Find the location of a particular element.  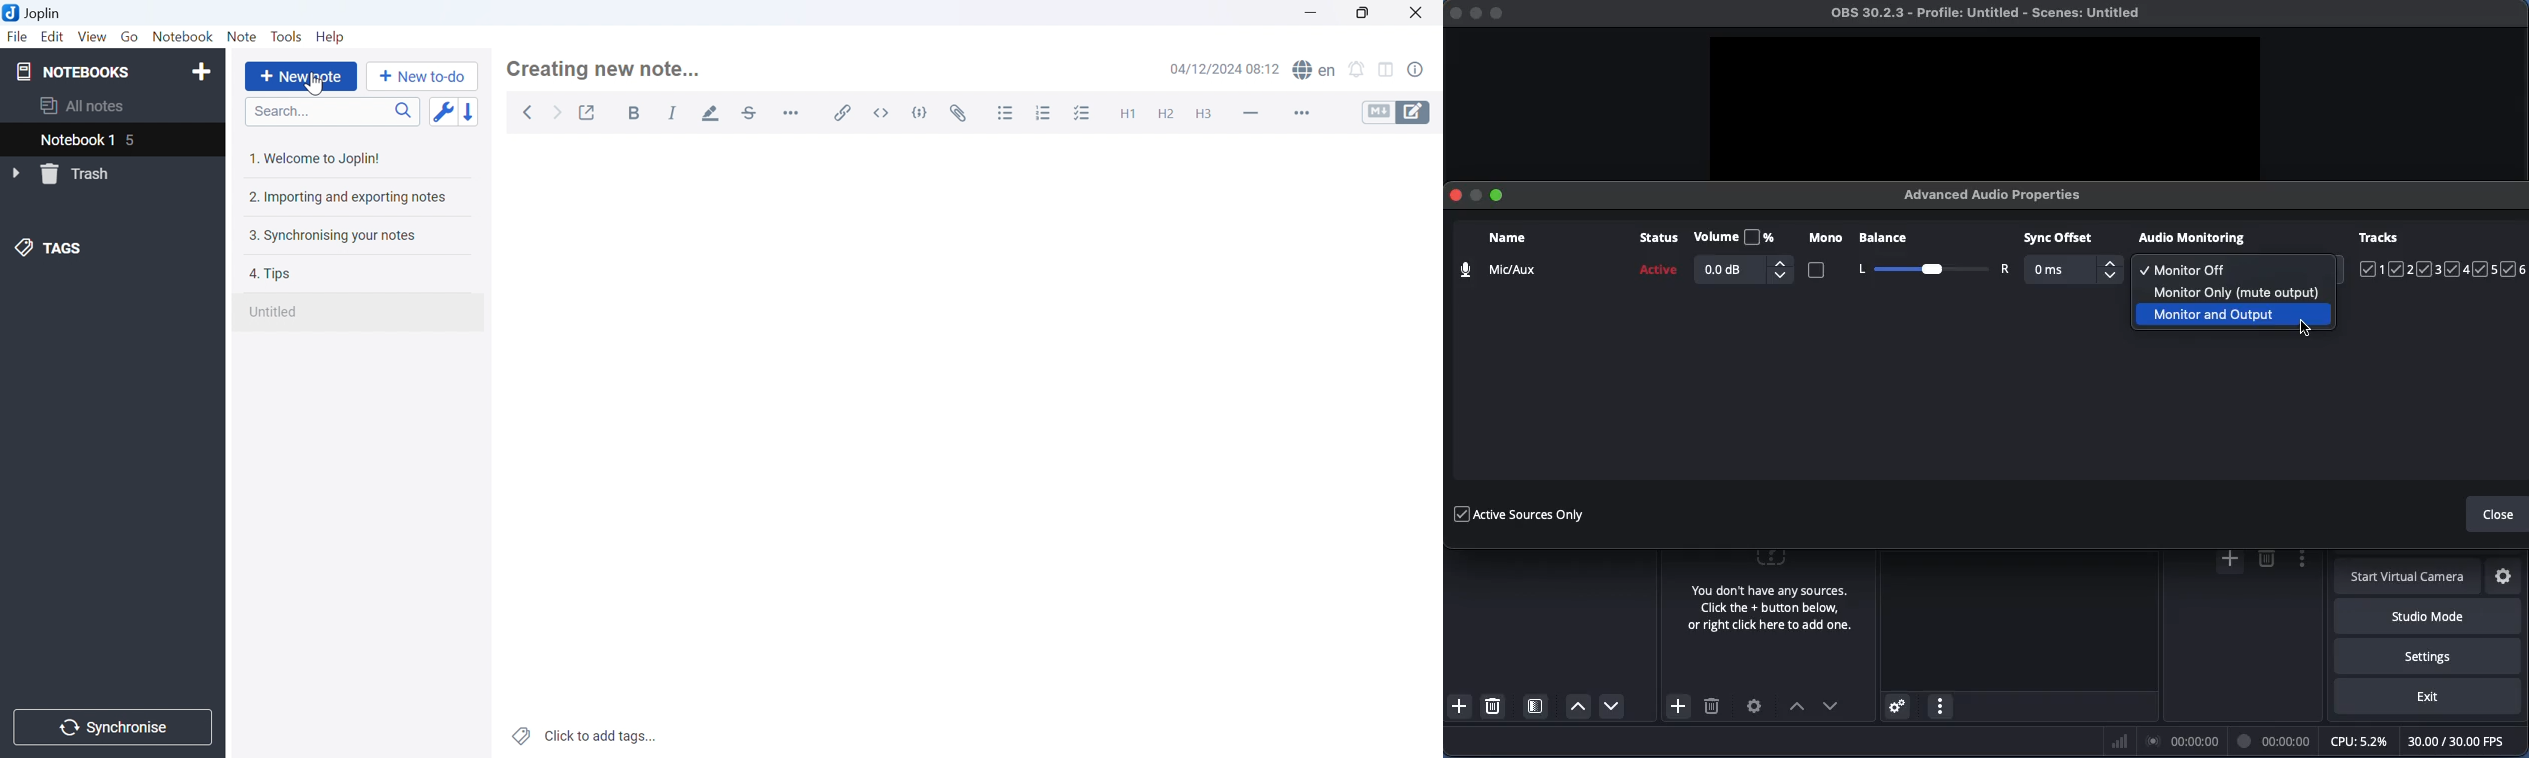

Bulleted list is located at coordinates (1008, 114).